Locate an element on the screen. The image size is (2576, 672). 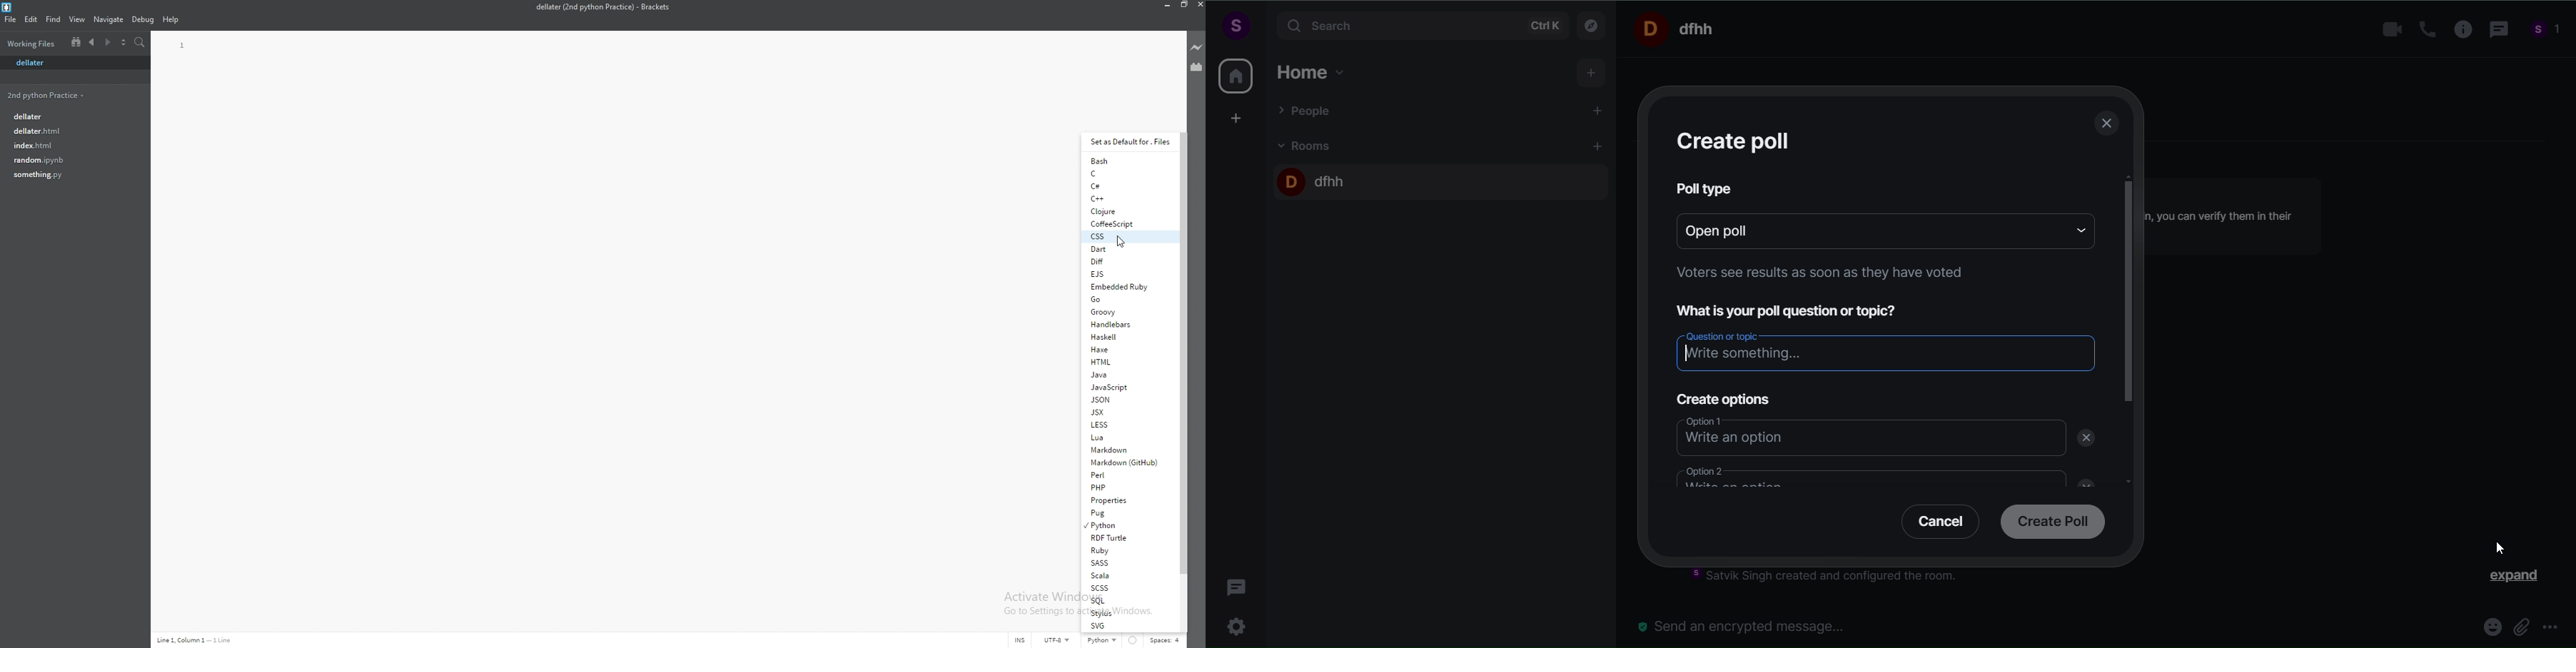
file is located at coordinates (72, 63).